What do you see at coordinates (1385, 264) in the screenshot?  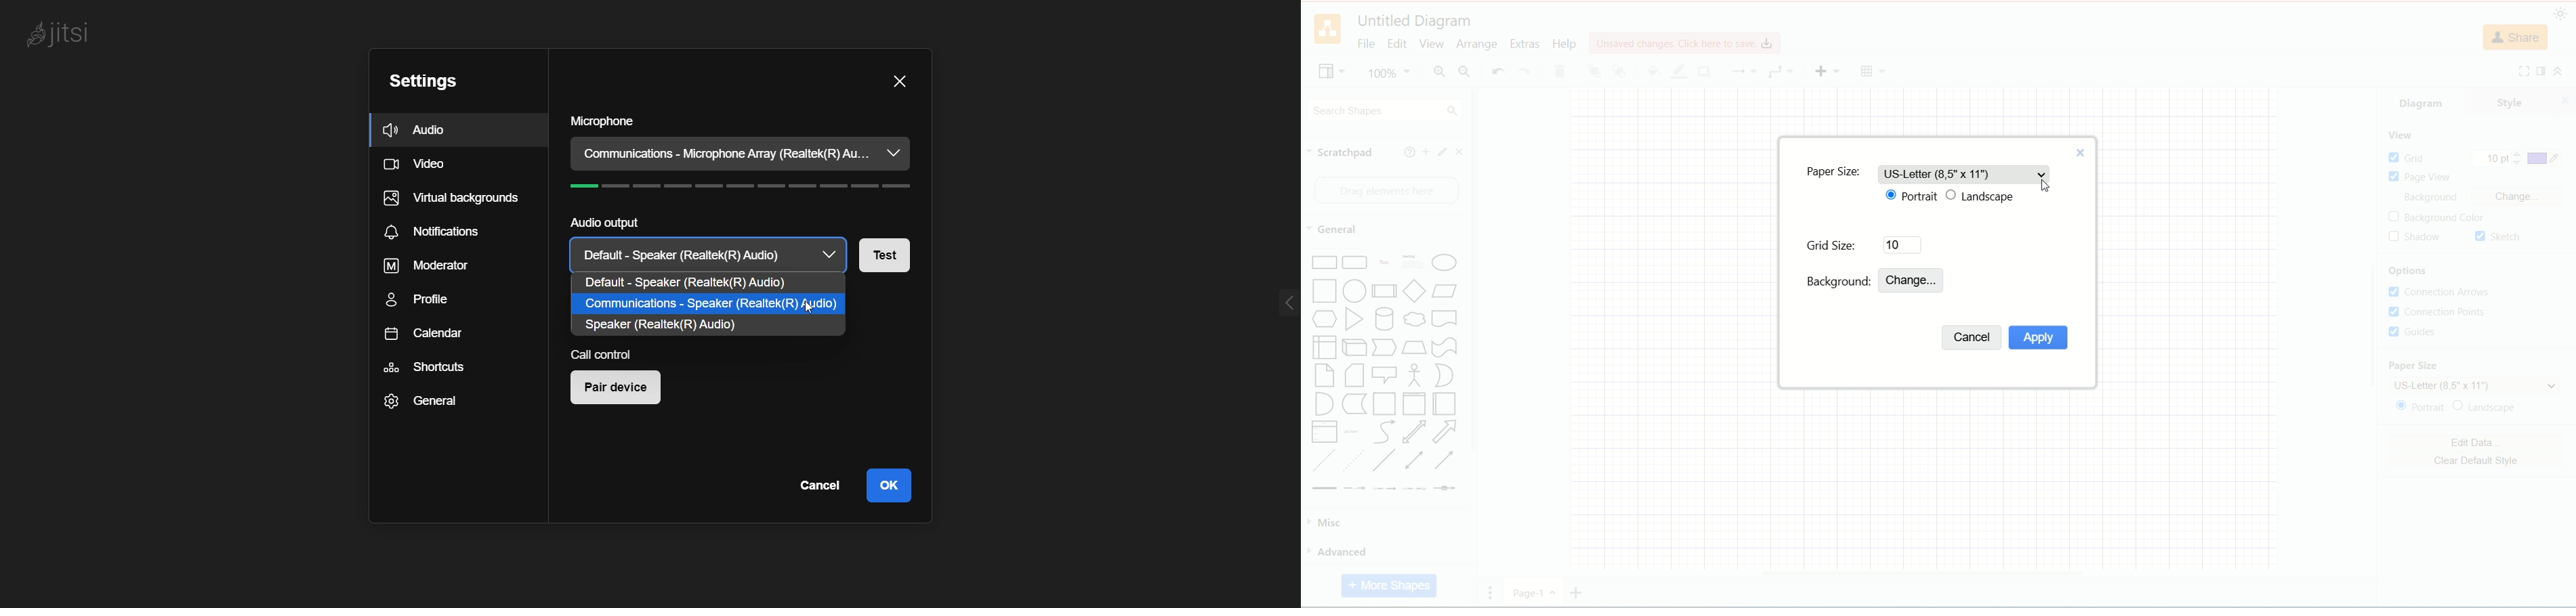 I see `Text` at bounding box center [1385, 264].